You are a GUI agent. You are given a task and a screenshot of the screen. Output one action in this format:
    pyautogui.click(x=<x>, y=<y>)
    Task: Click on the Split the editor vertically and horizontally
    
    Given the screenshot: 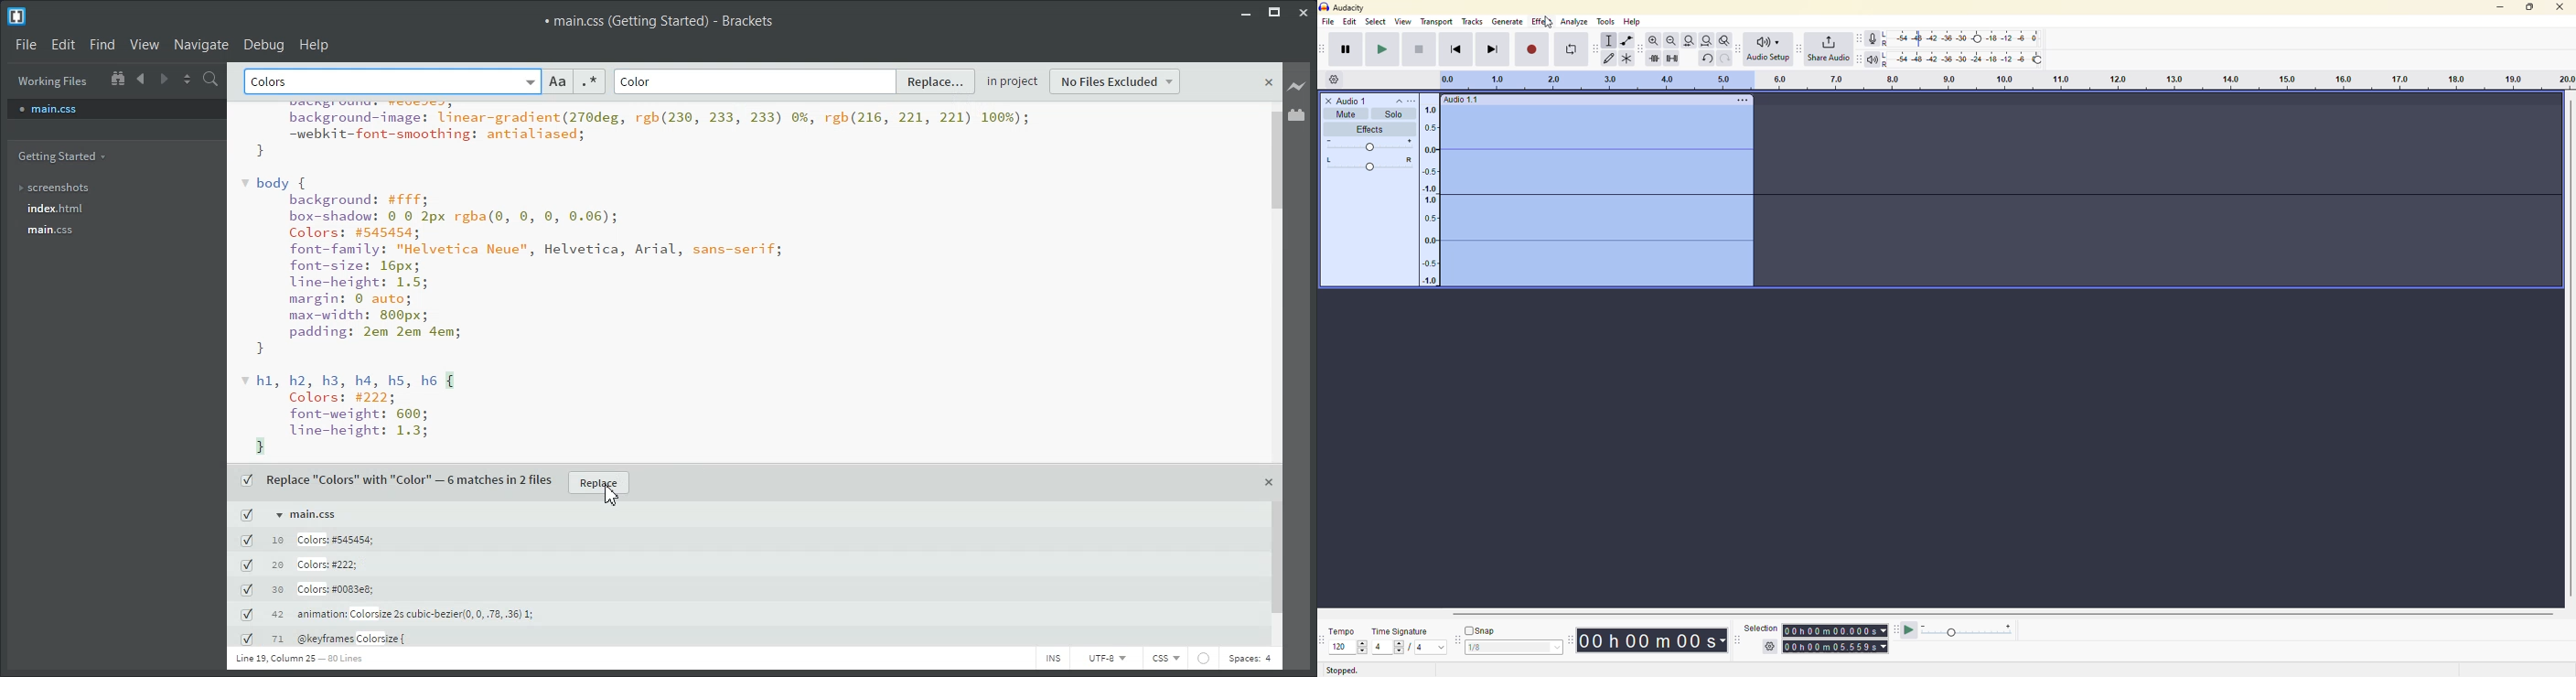 What is the action you would take?
    pyautogui.click(x=188, y=78)
    